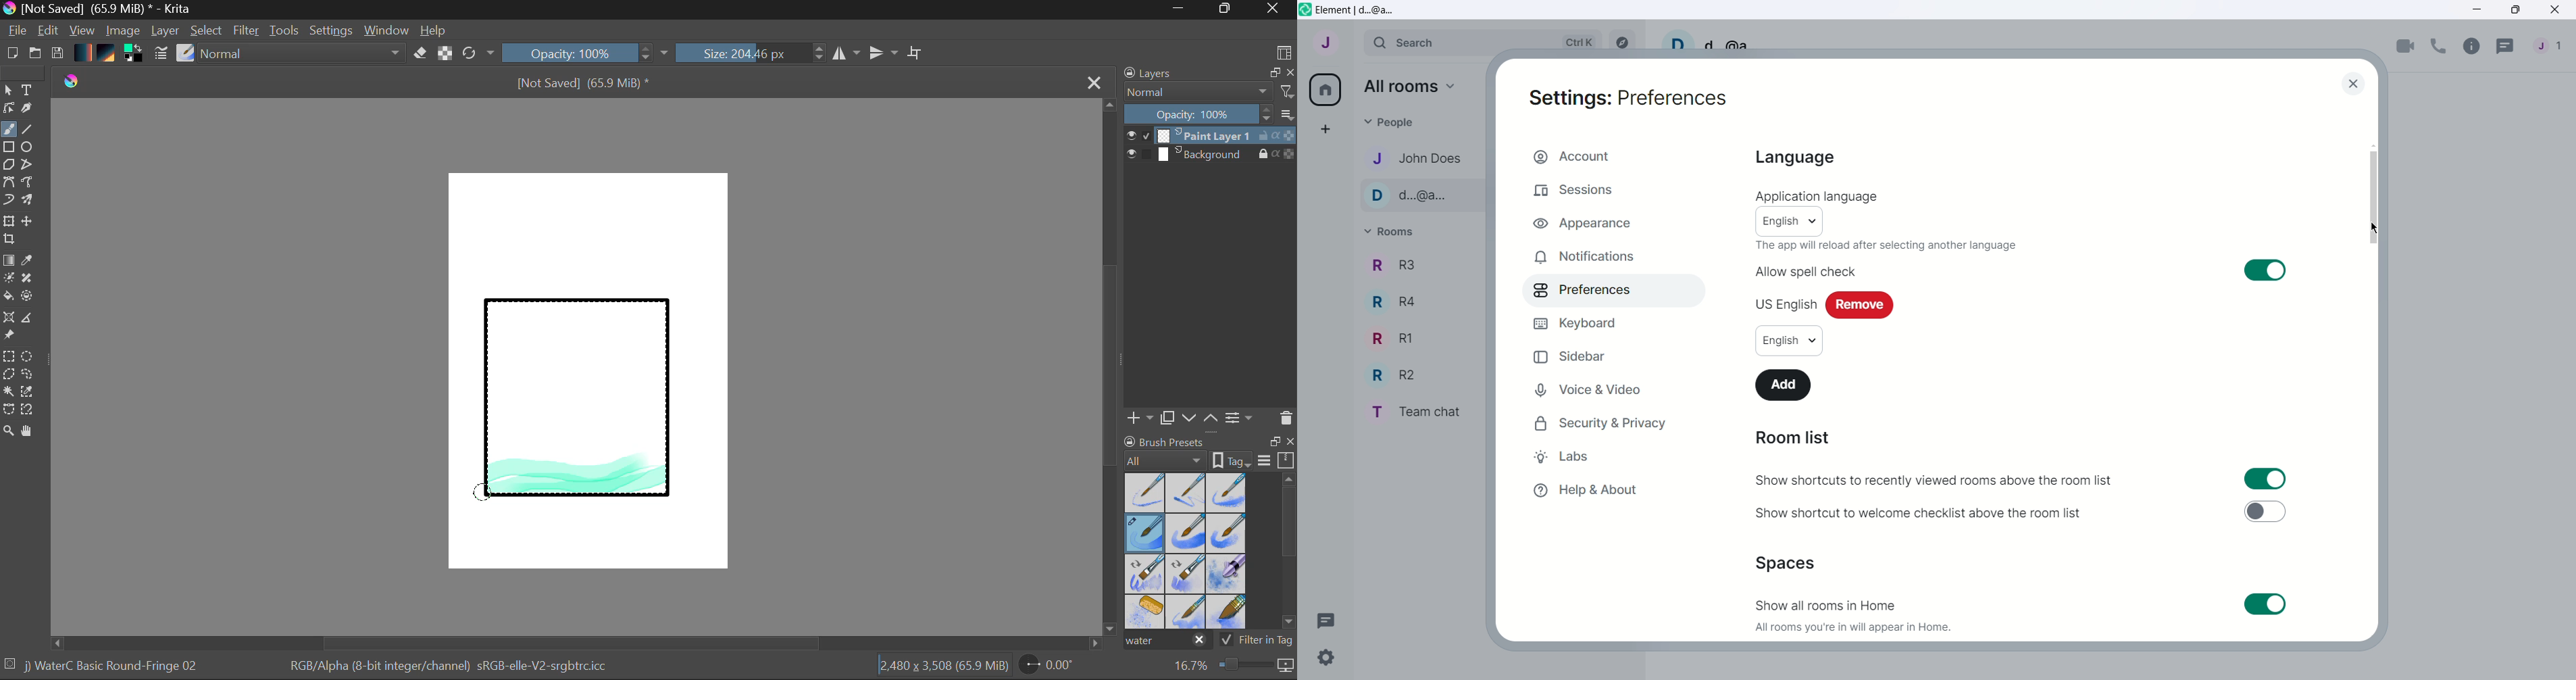  I want to click on Polygon Selection Tool, so click(8, 374).